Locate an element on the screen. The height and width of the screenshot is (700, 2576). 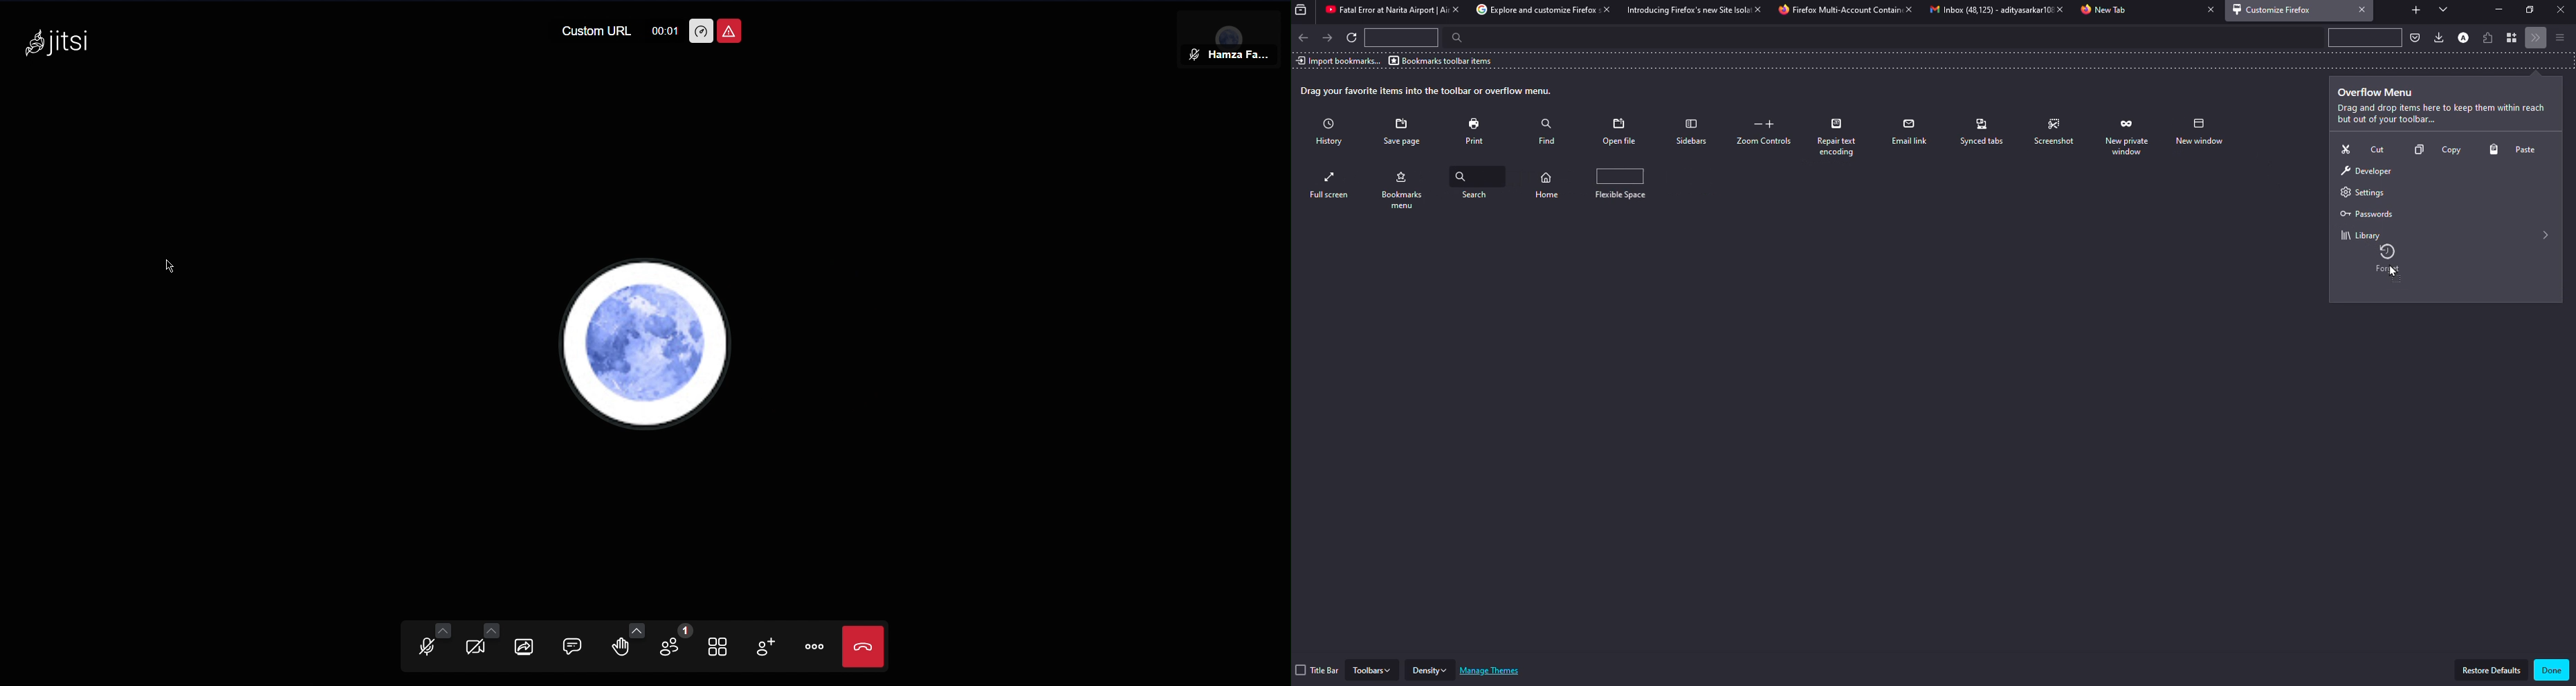
bookmarks menu is located at coordinates (1477, 187).